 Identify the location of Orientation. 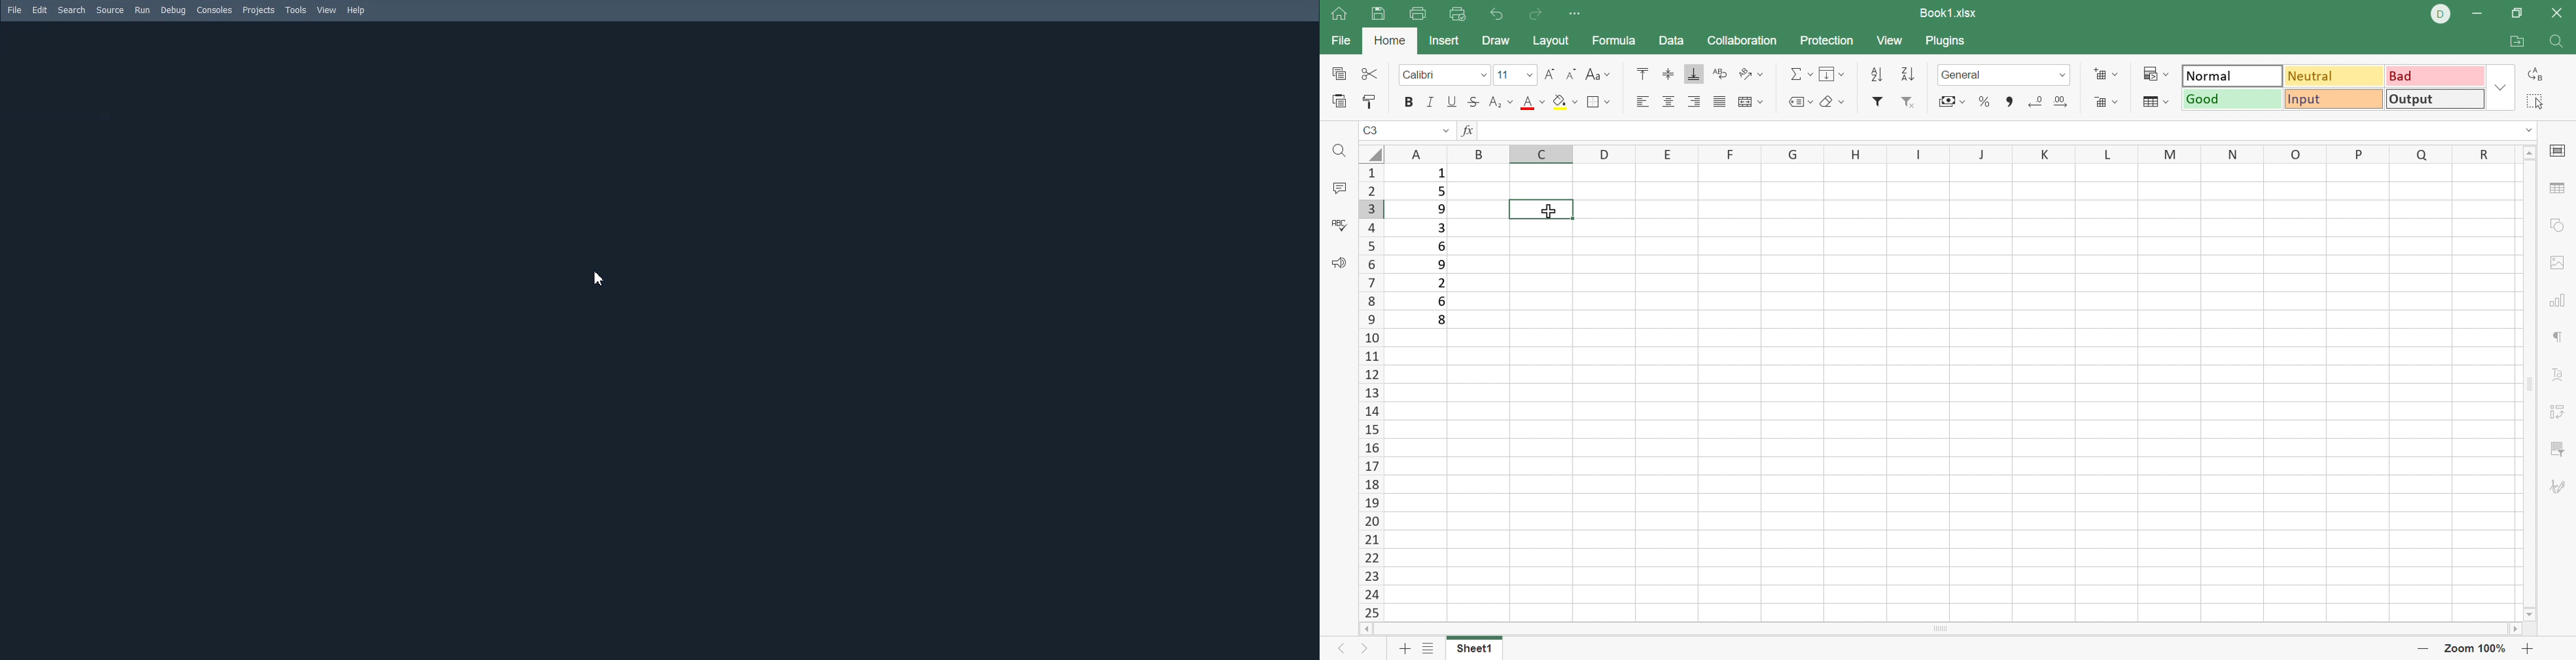
(1752, 71).